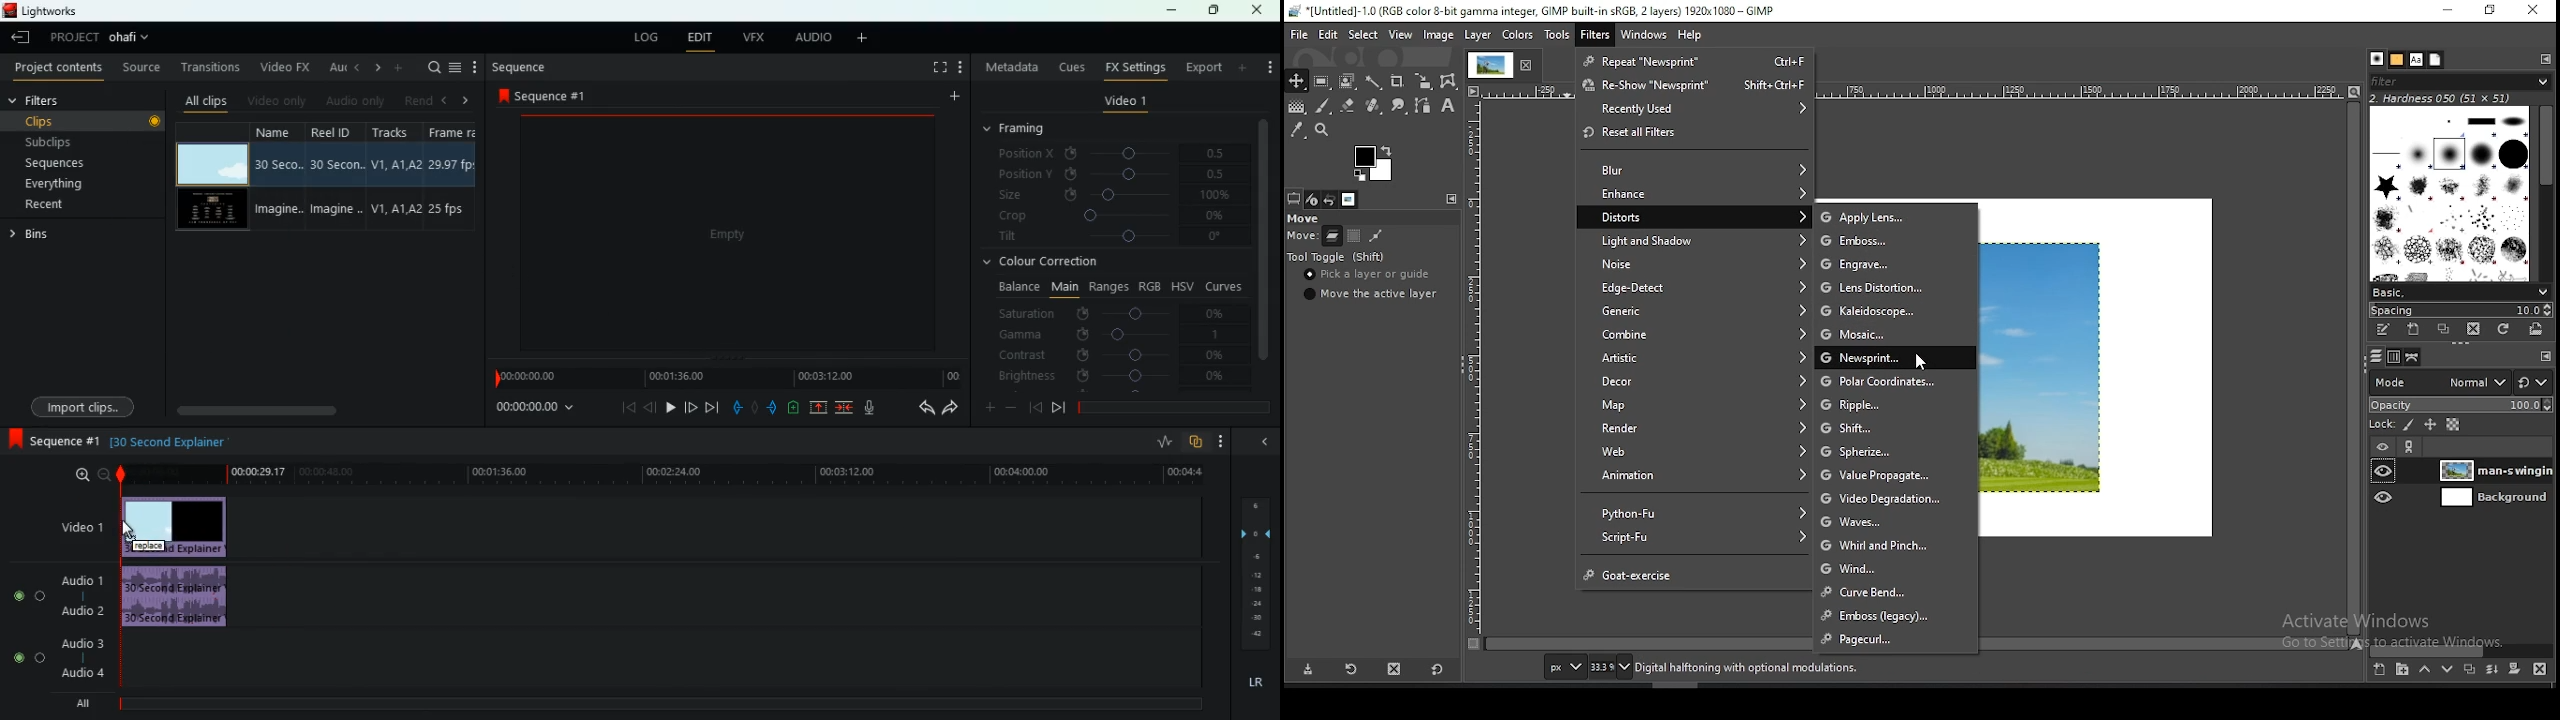  I want to click on *[Untitled]-1.0 (RGB color 8-bit gamma integer, GIMP built-in sRGB, 2 layers) 1920x1080 - GIMP, so click(1548, 11).